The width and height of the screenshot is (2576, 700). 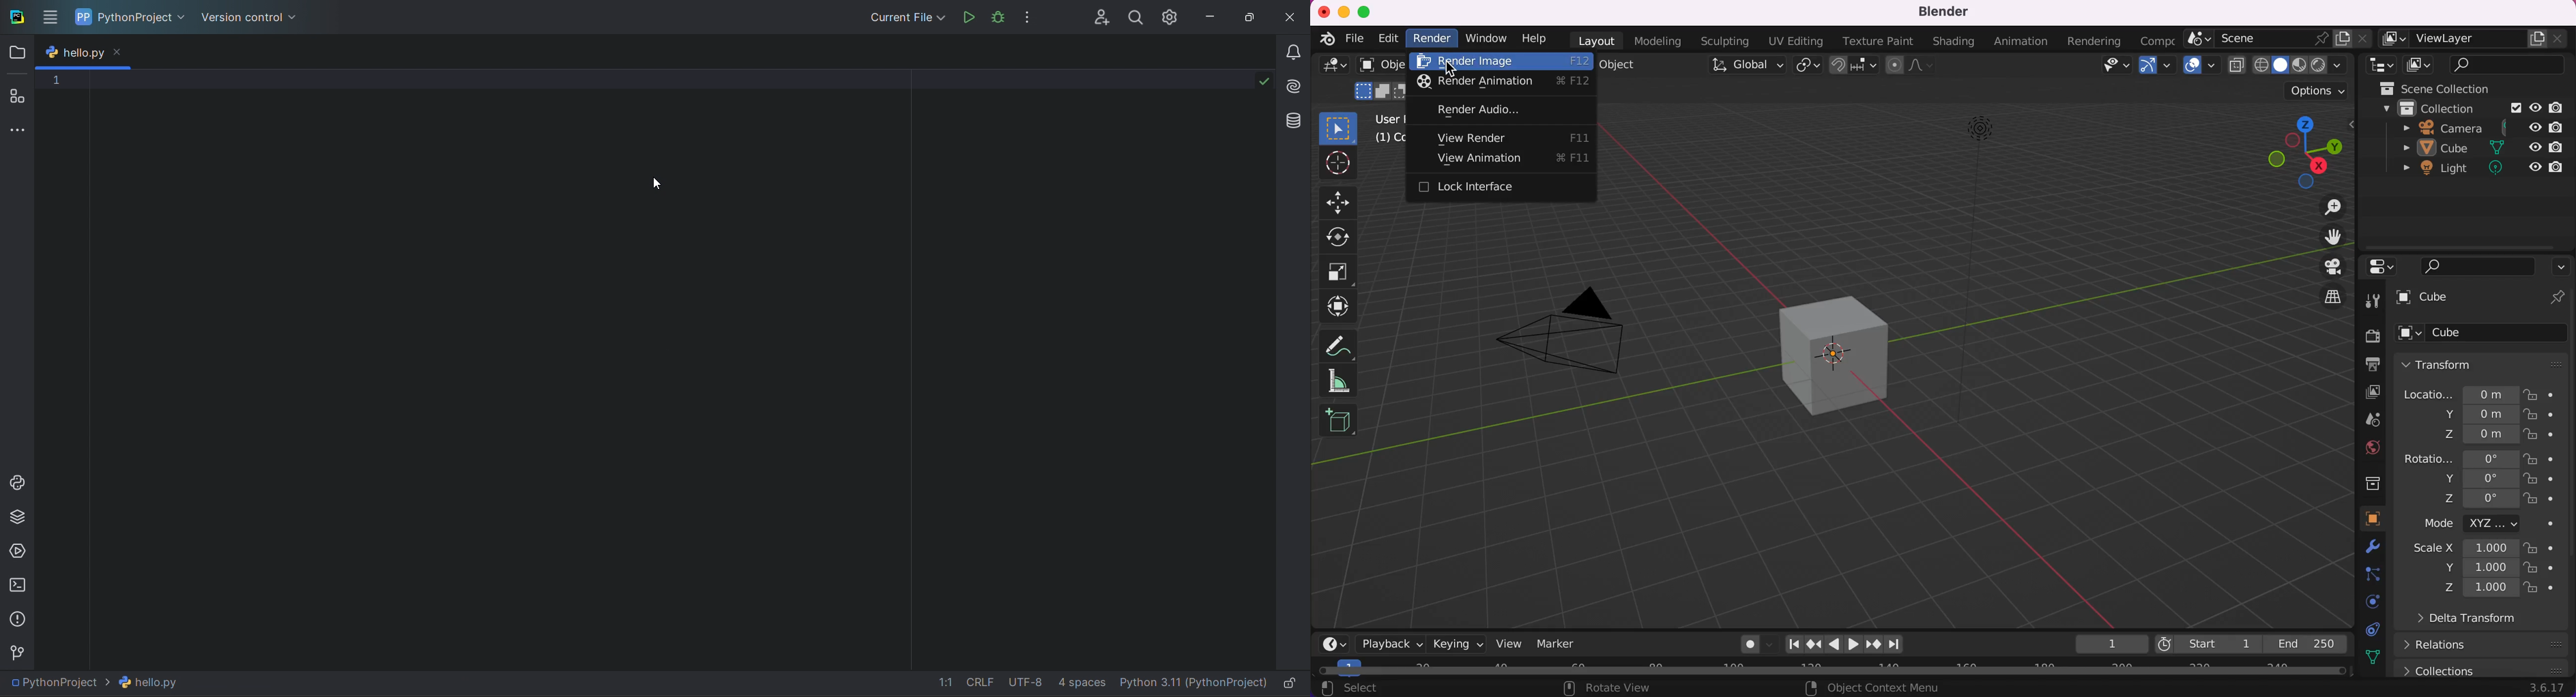 What do you see at coordinates (2303, 151) in the screenshot?
I see `shortcut, click and drag` at bounding box center [2303, 151].